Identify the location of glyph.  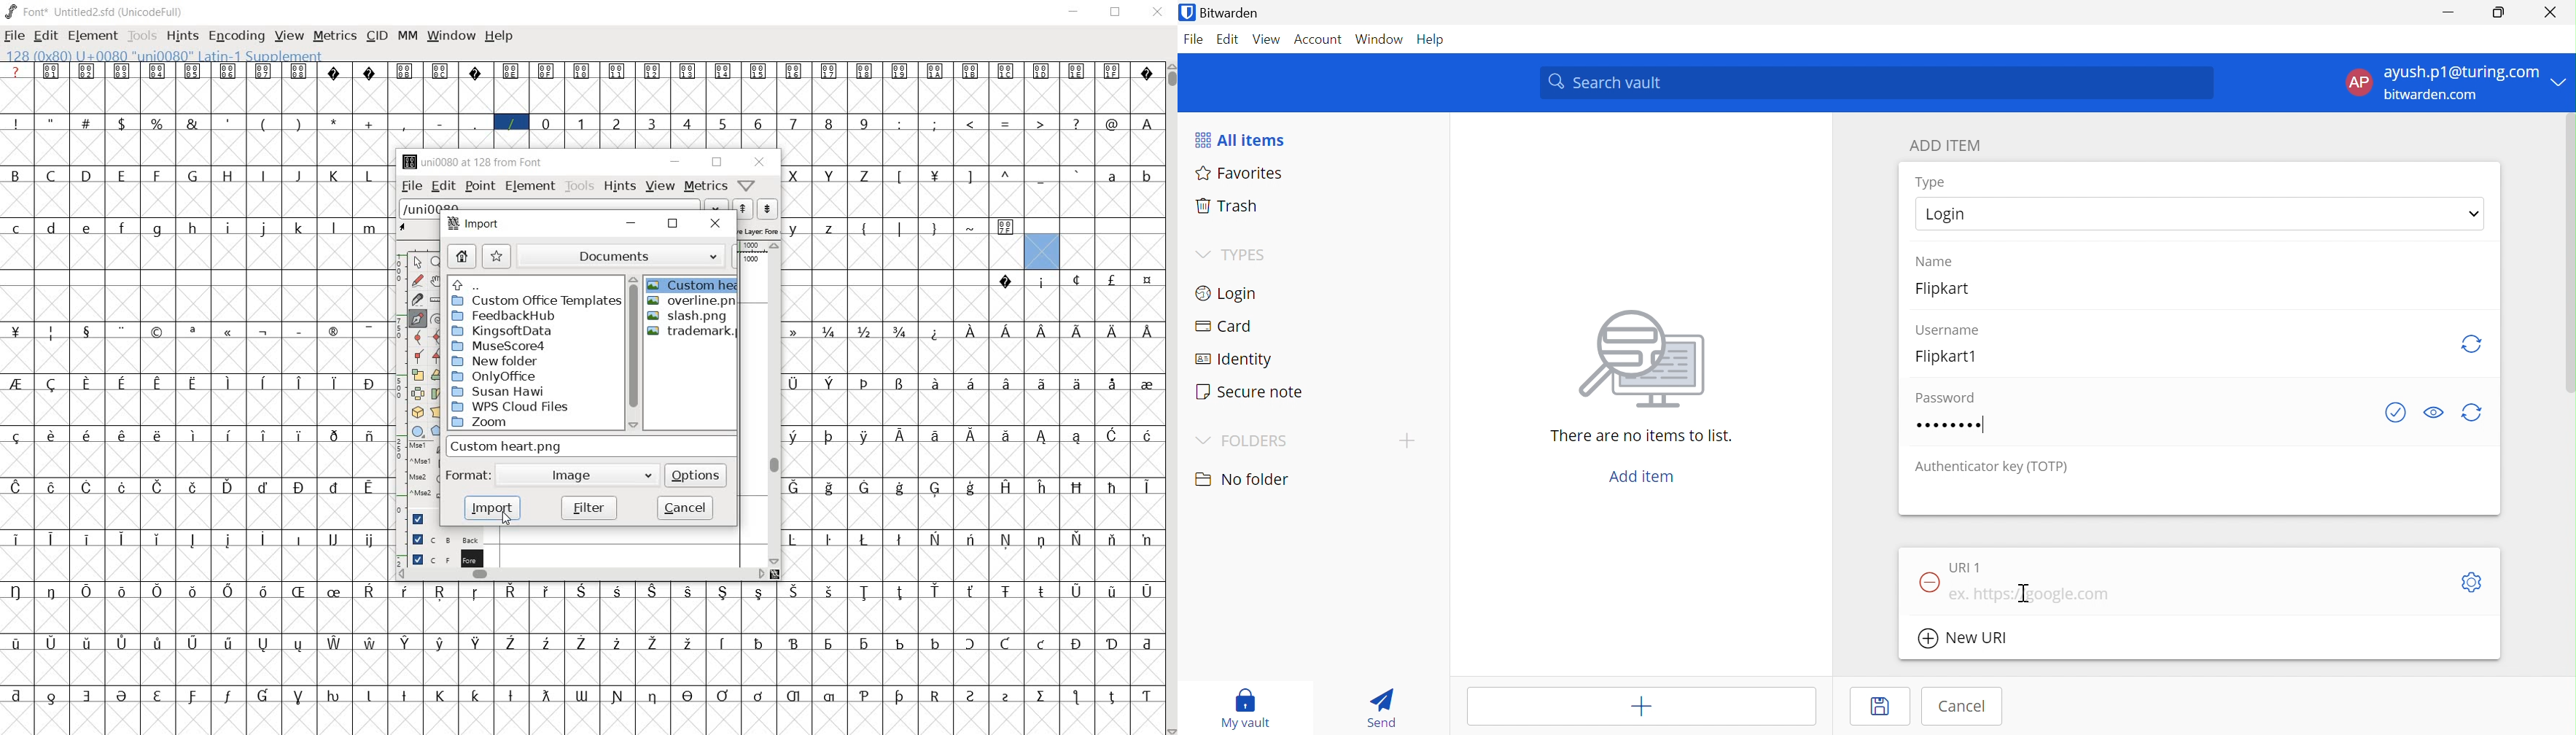
(440, 696).